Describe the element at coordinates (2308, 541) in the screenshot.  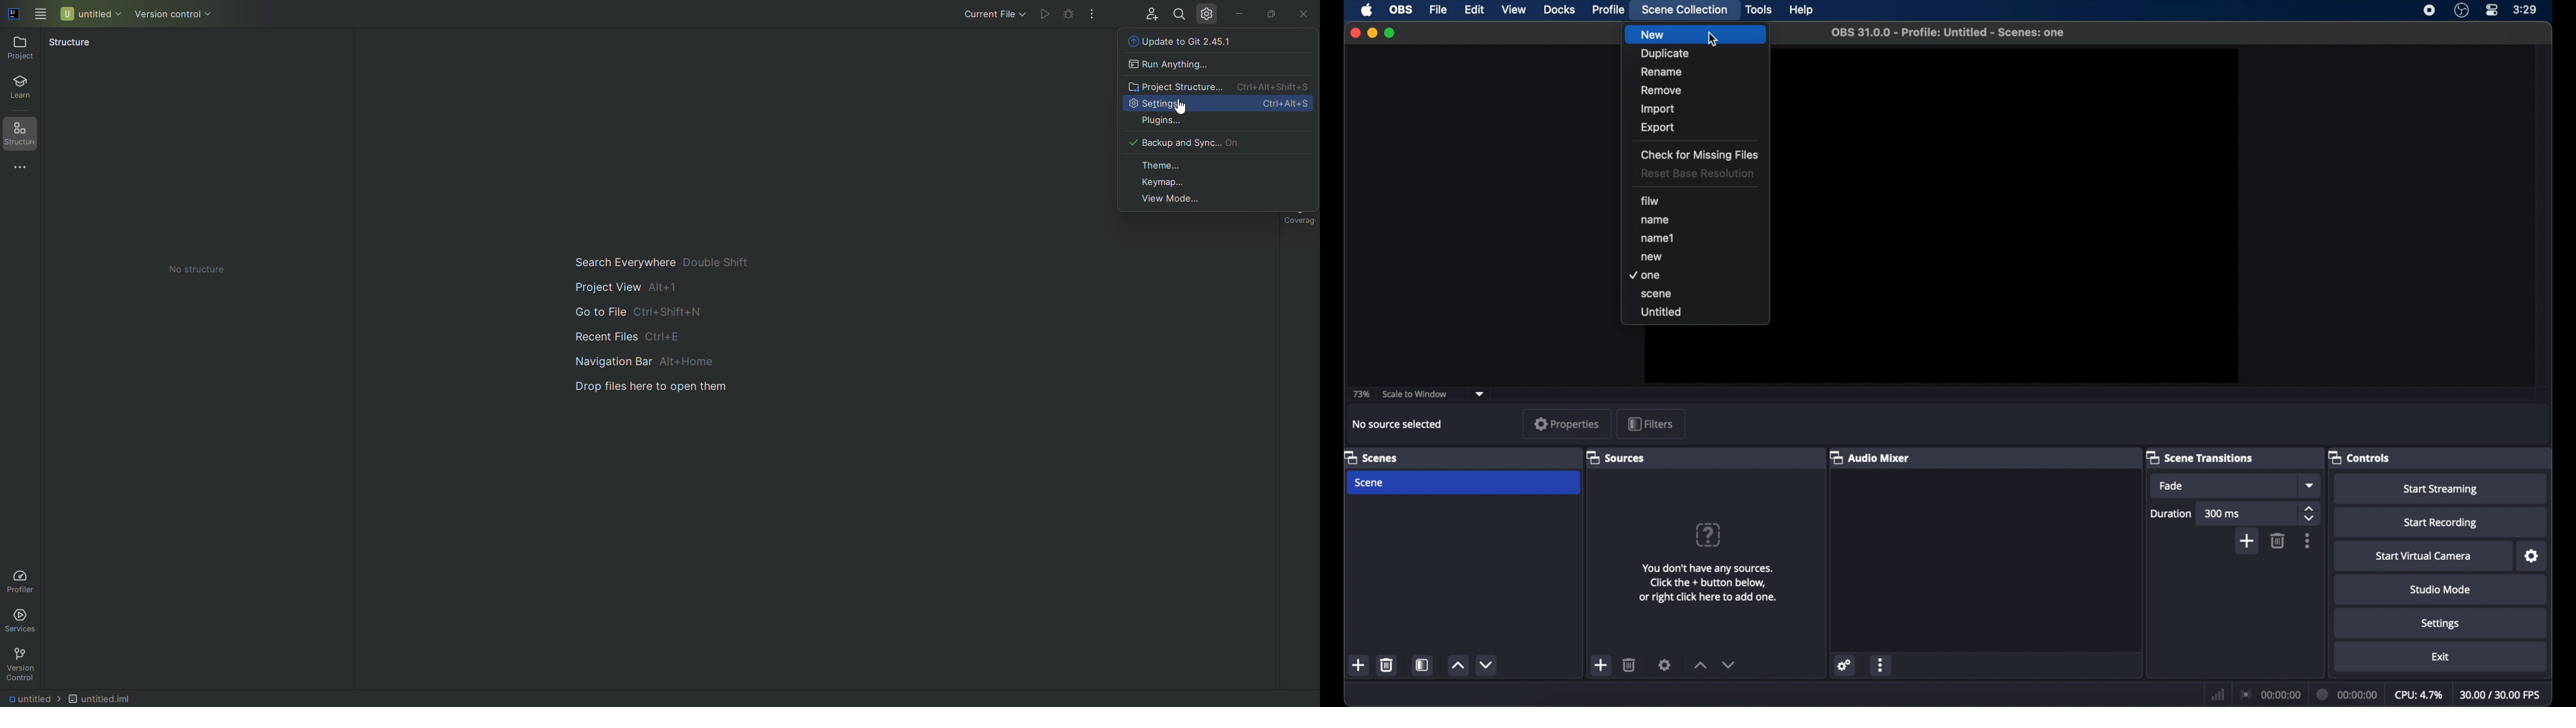
I see `more options` at that location.